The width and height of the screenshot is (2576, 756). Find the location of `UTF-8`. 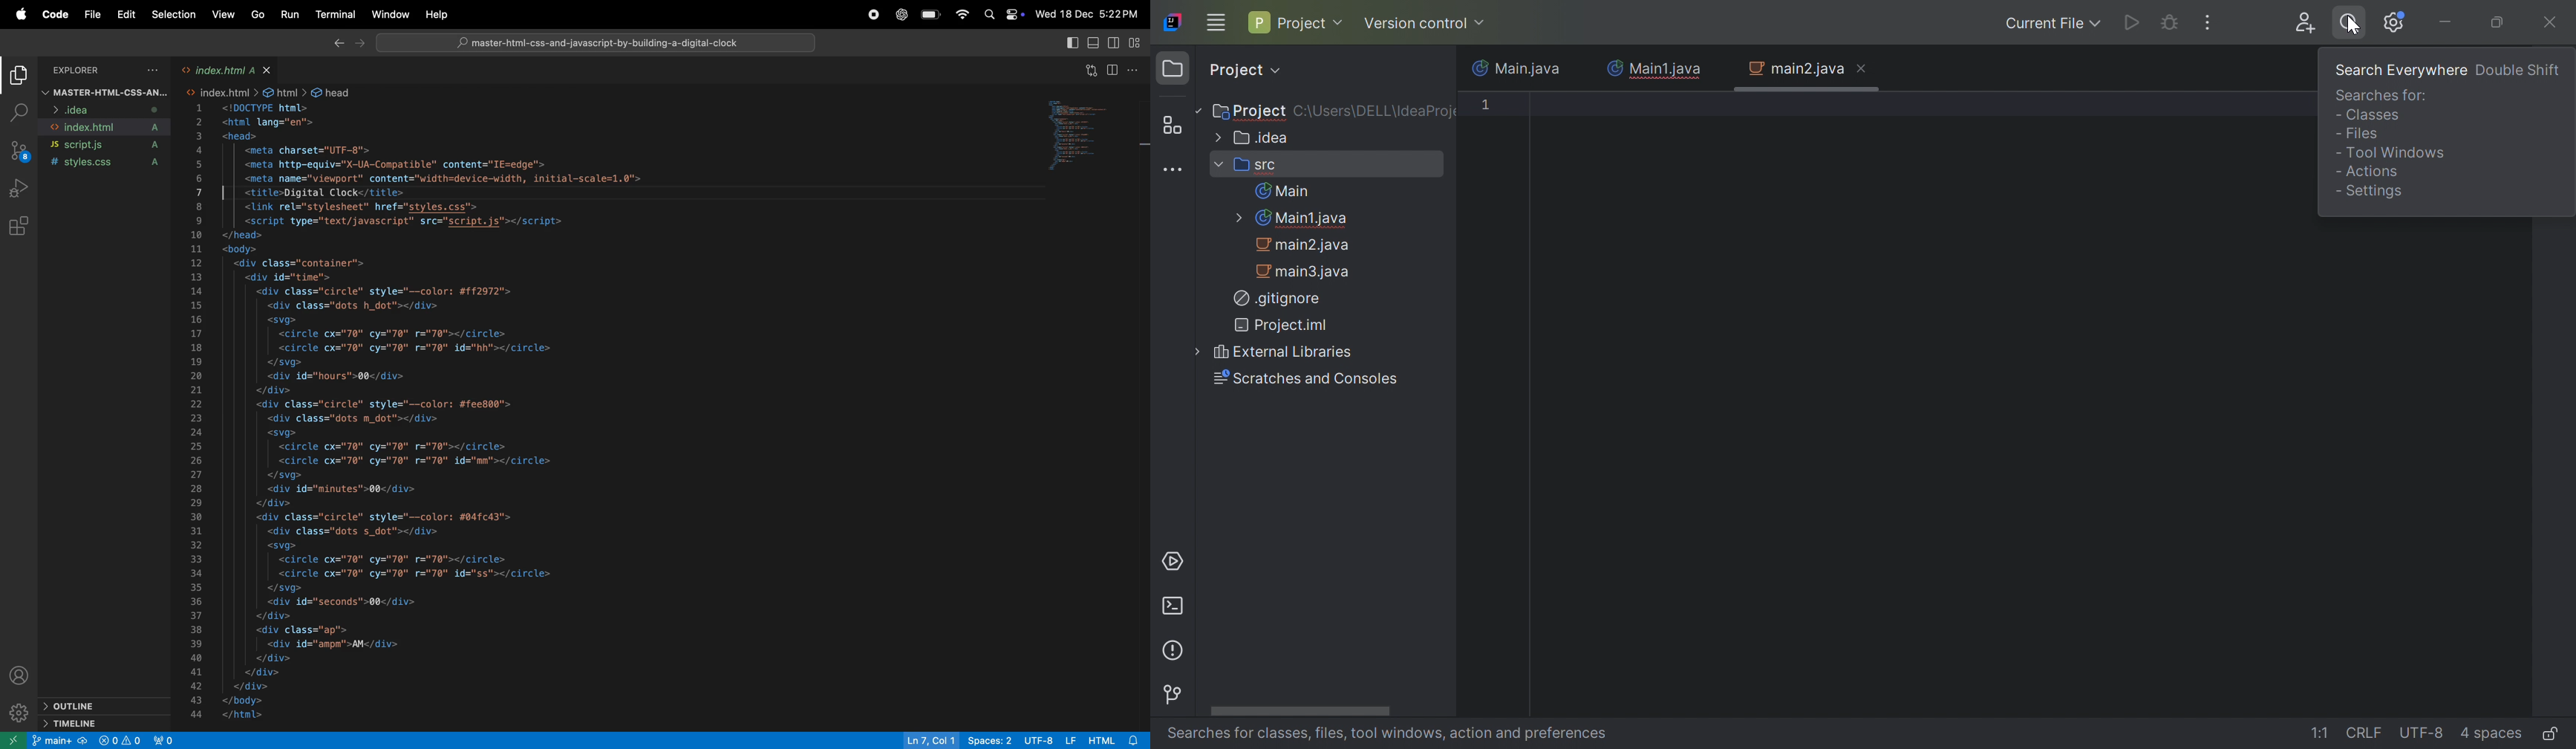

UTF-8 is located at coordinates (2423, 736).